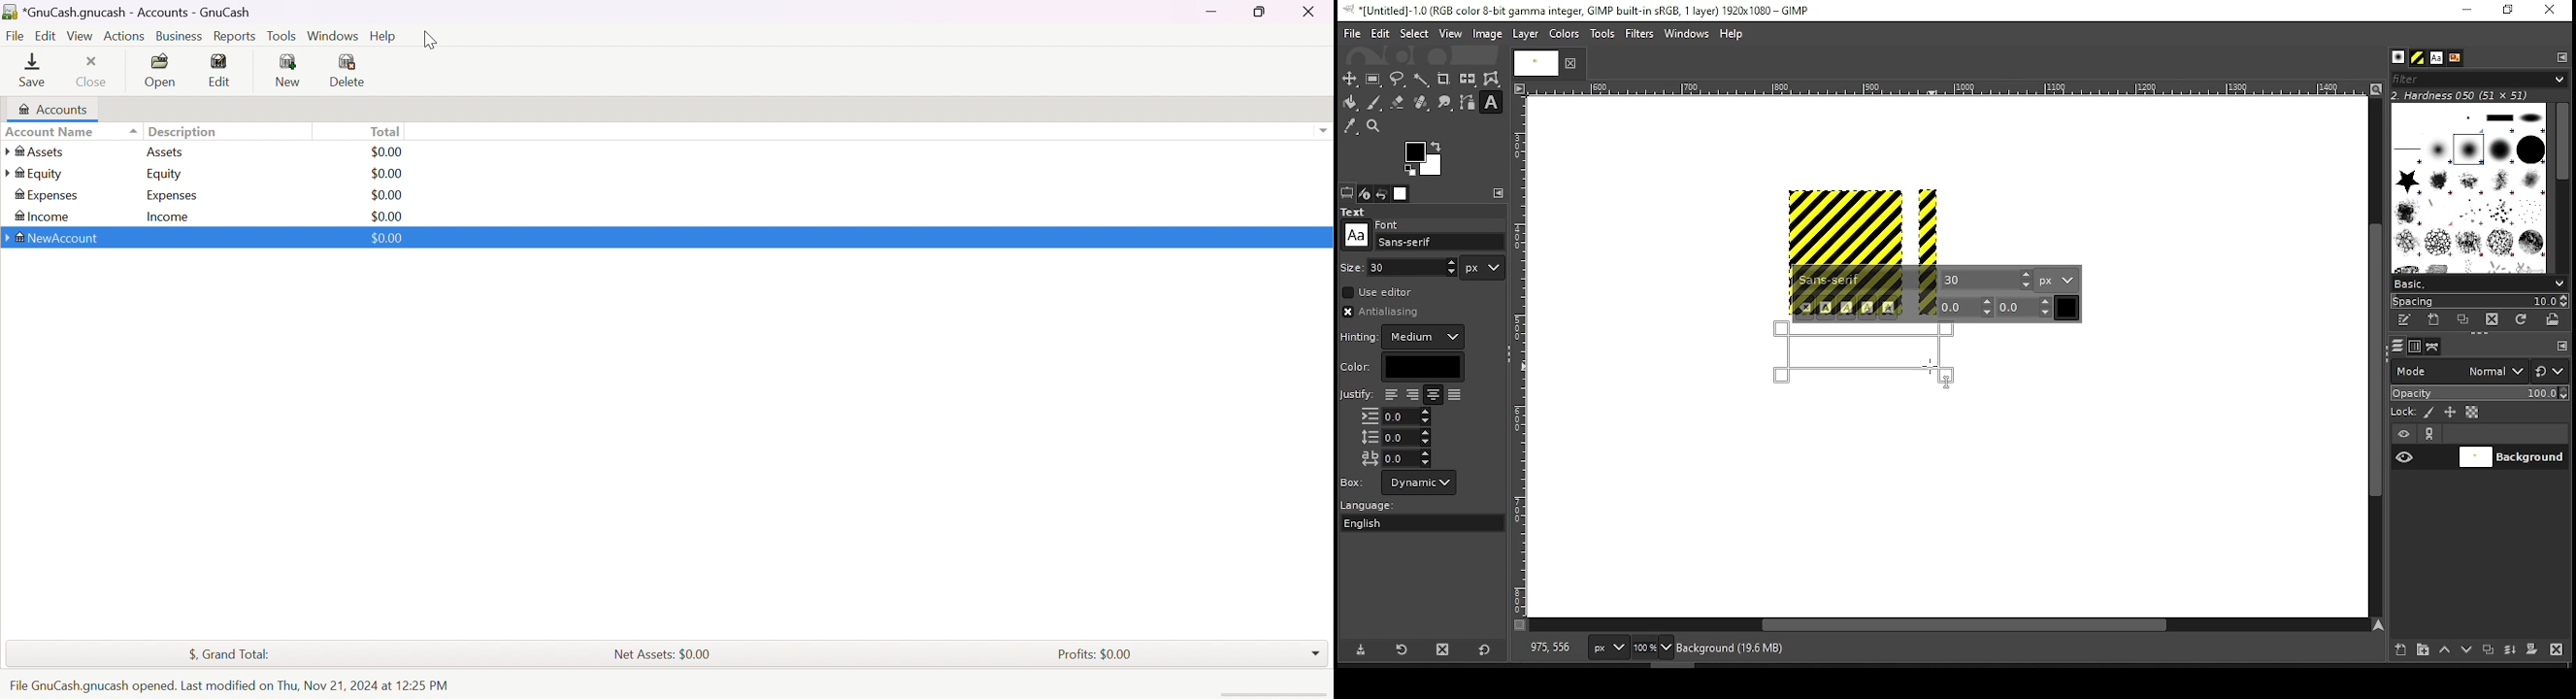  I want to click on units, so click(1483, 268).